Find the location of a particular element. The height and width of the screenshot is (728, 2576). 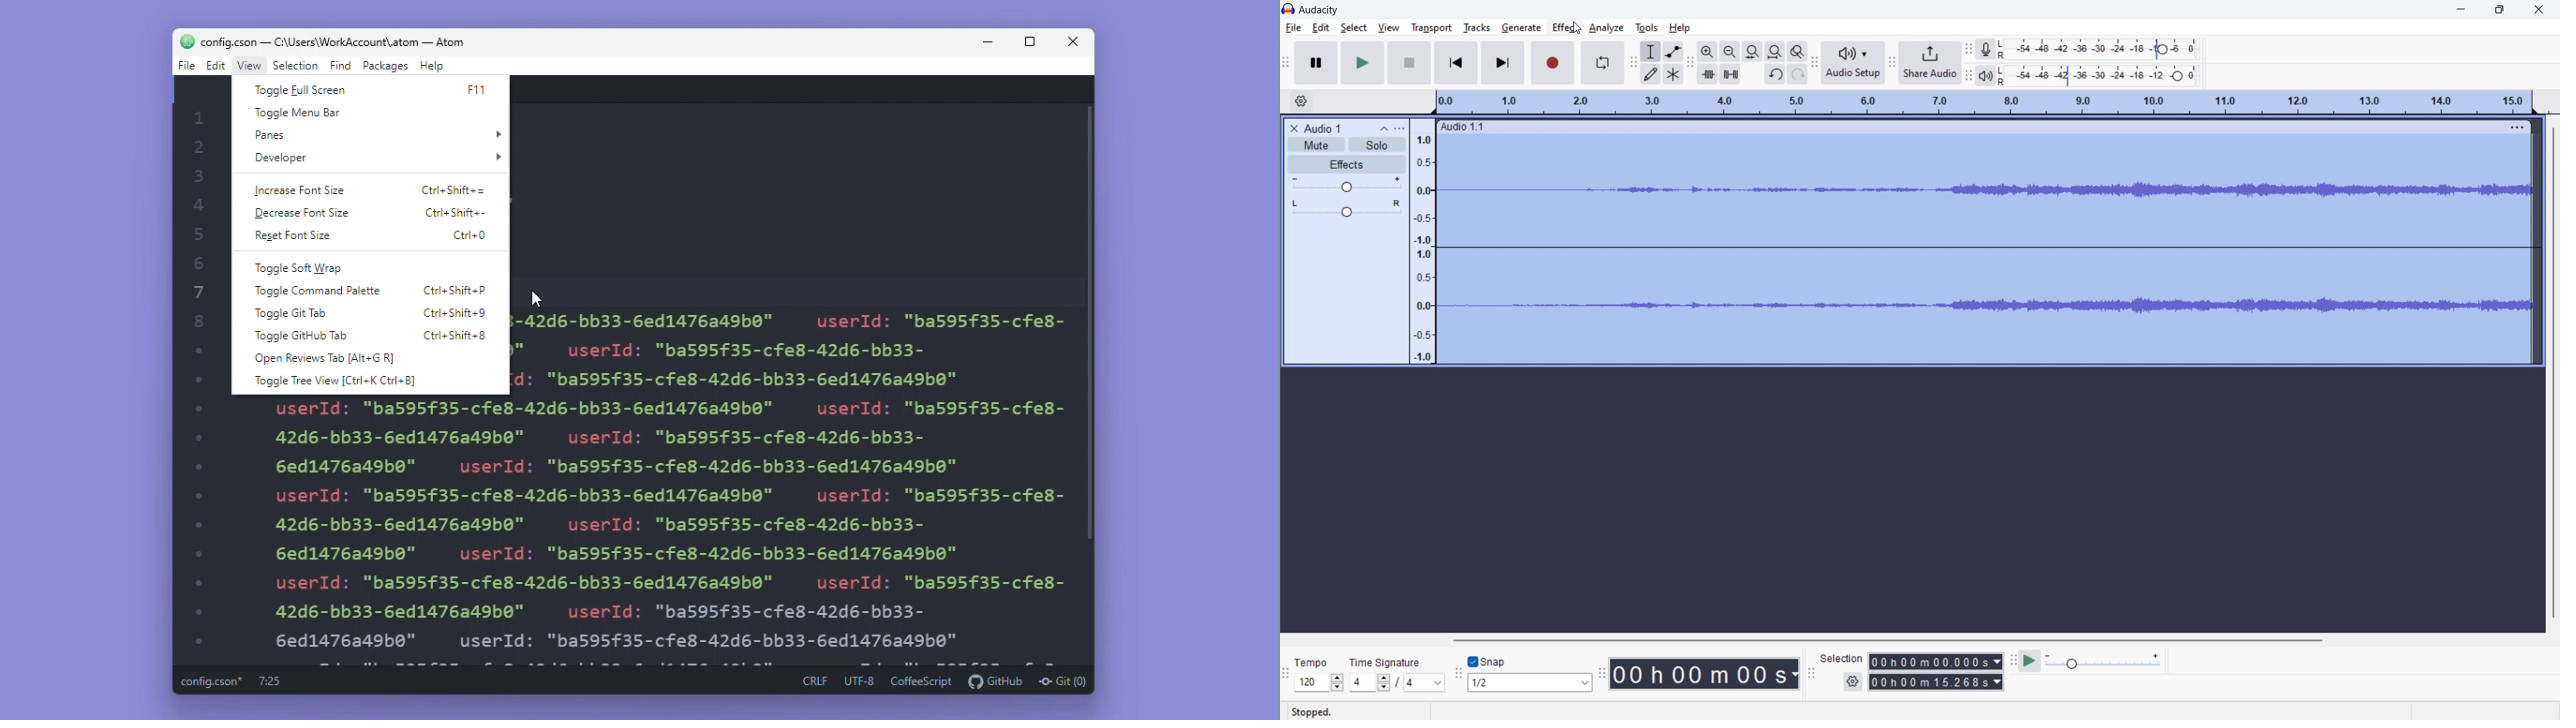

Vertical scrollbar is located at coordinates (1095, 335).